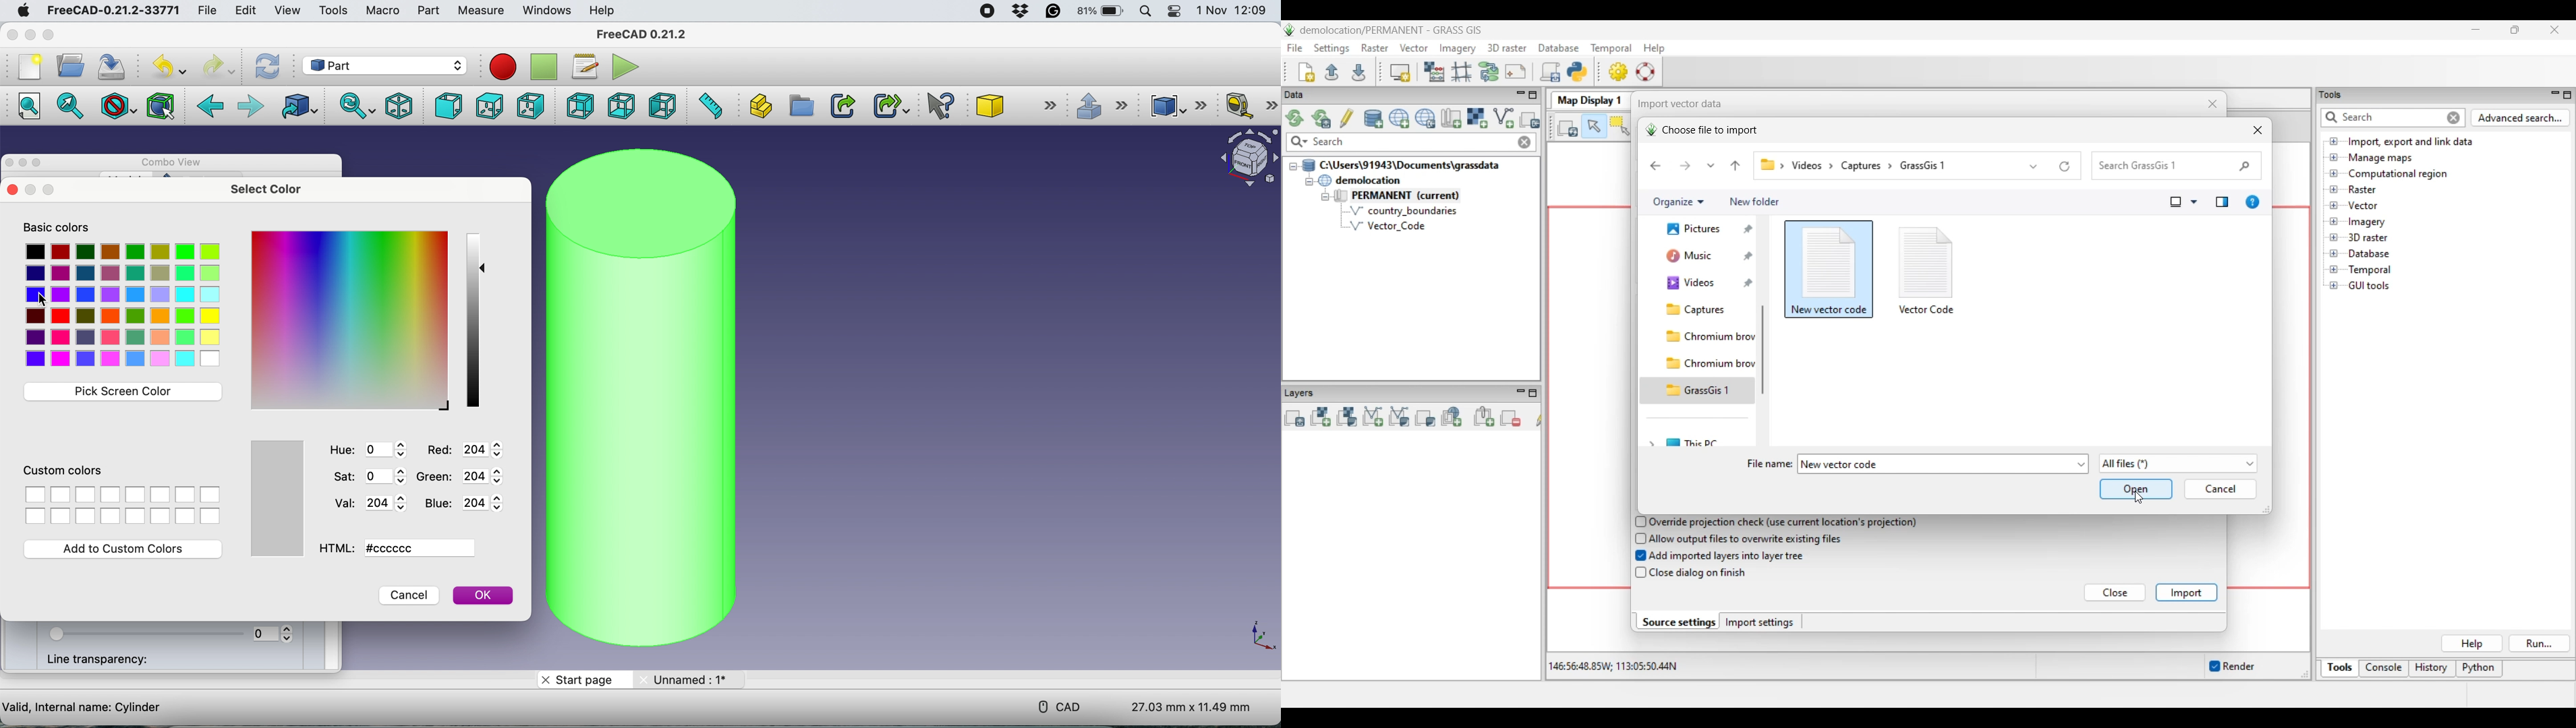  I want to click on windows, so click(549, 12).